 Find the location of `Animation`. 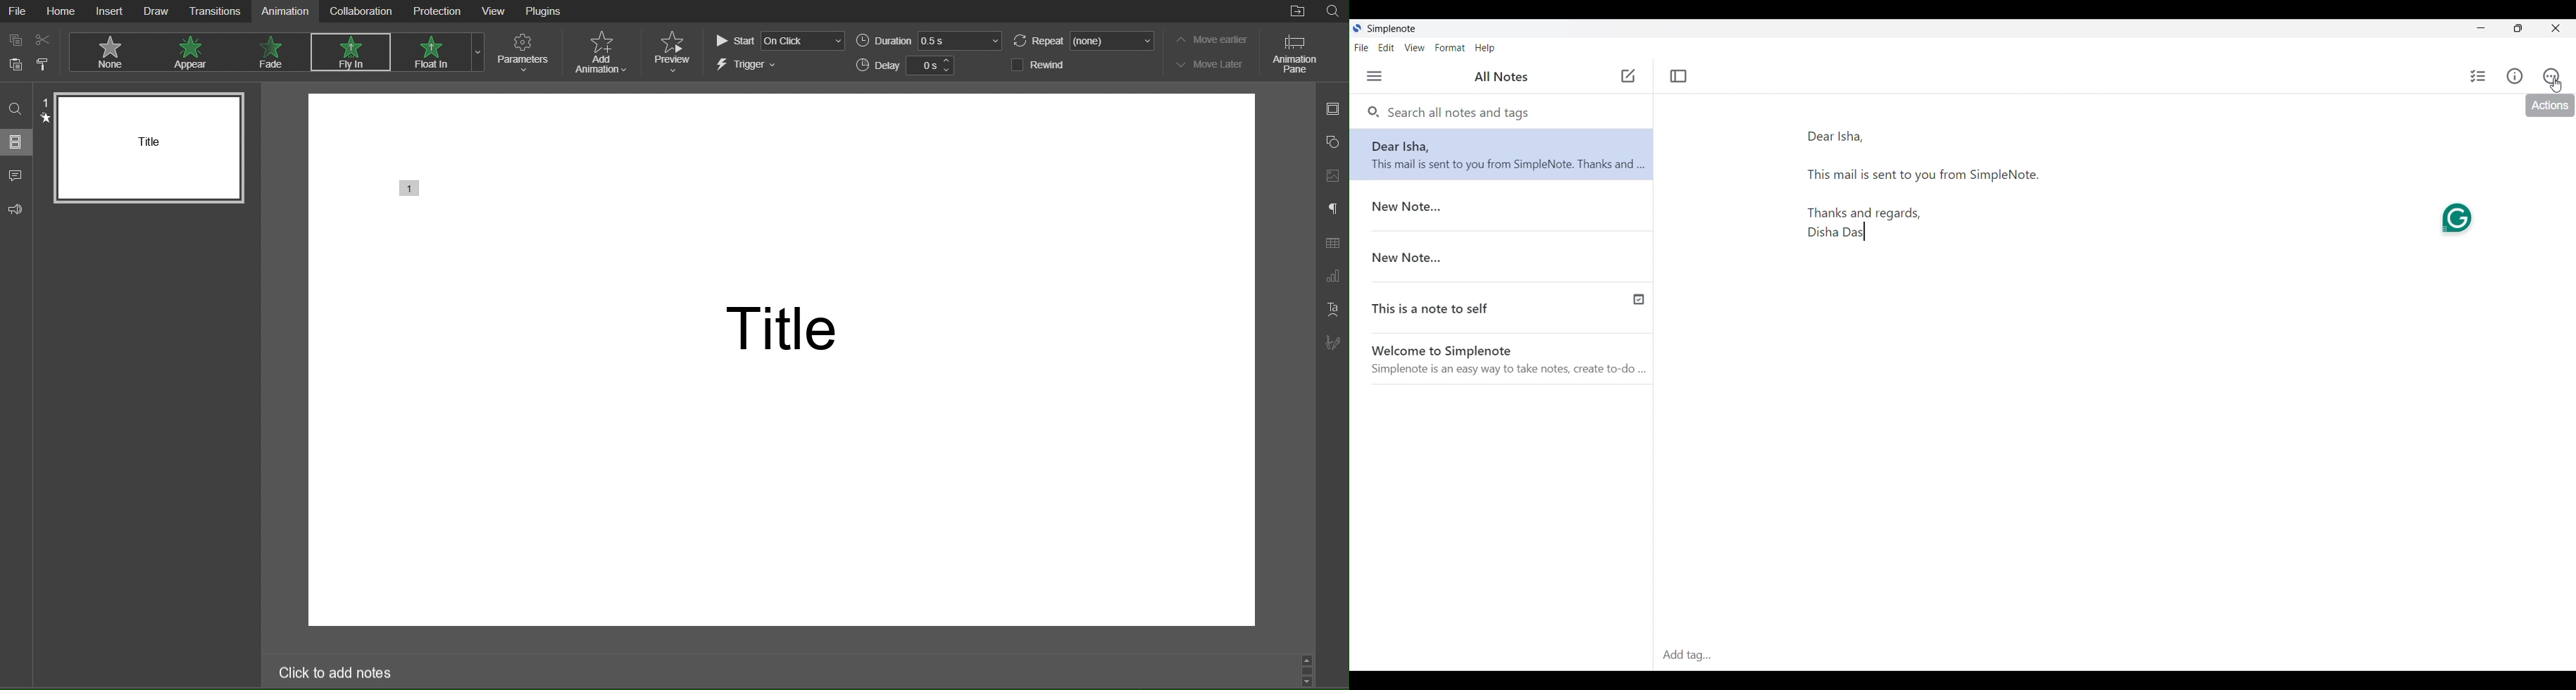

Animation is located at coordinates (285, 11).